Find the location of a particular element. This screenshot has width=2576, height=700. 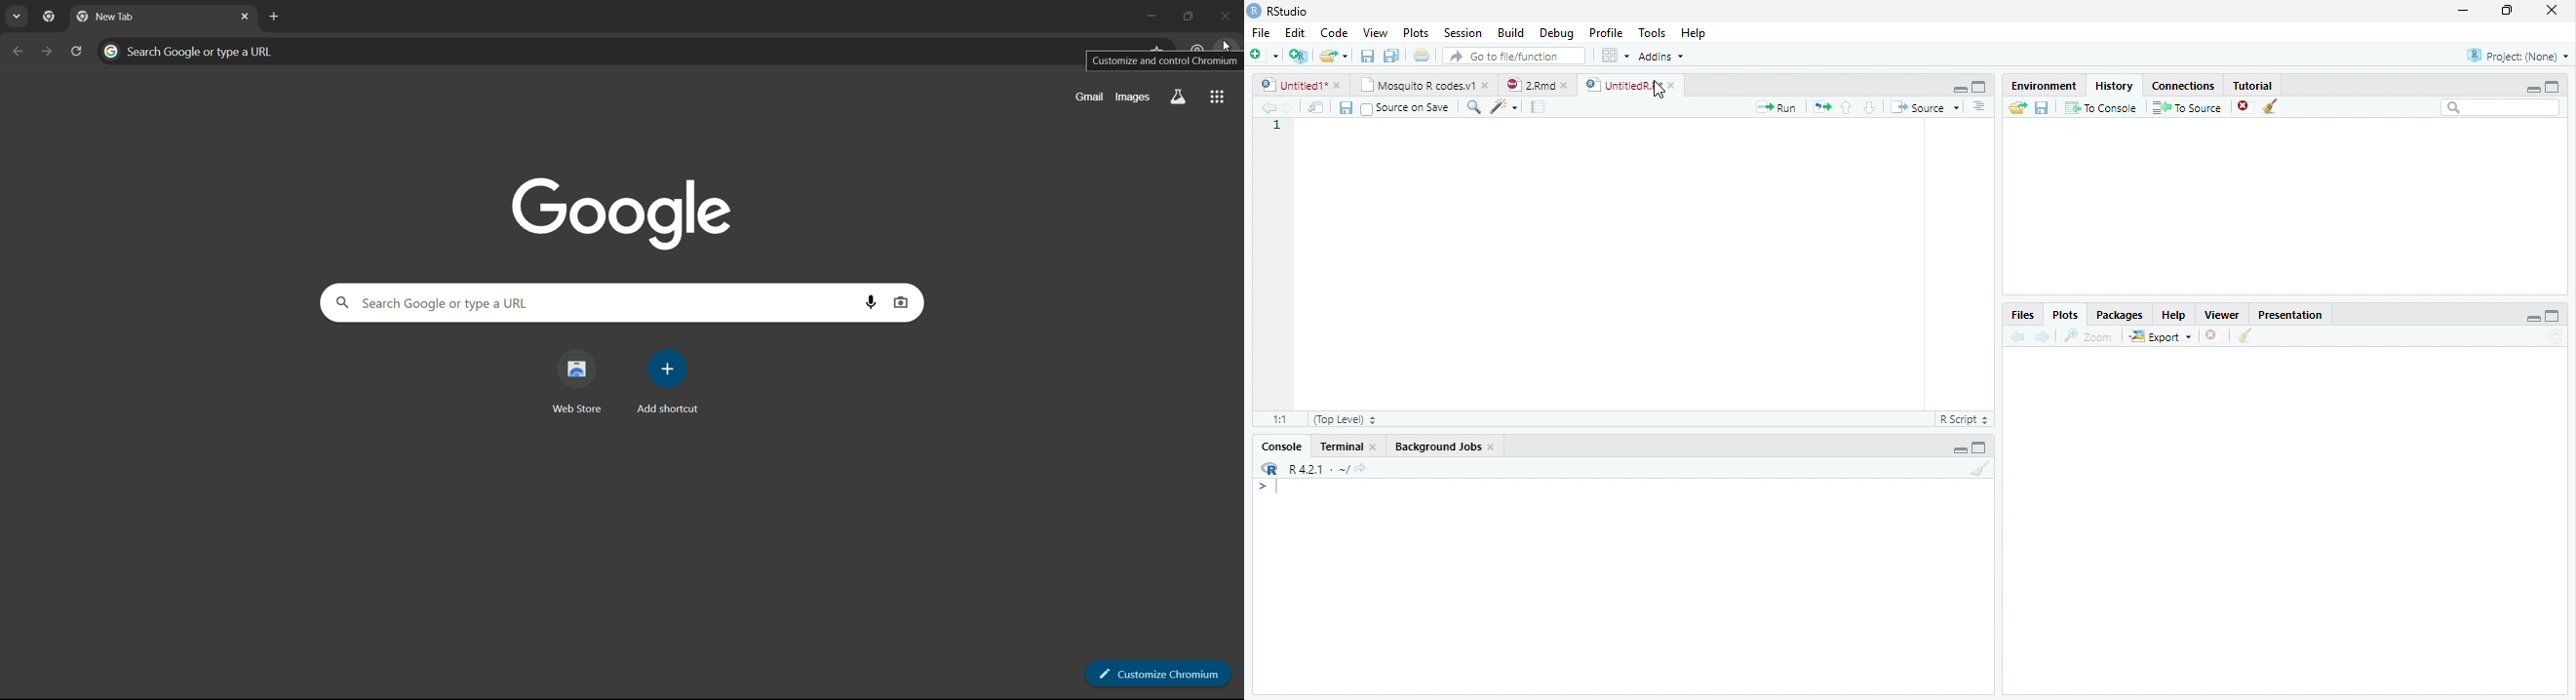

Build is located at coordinates (1514, 33).